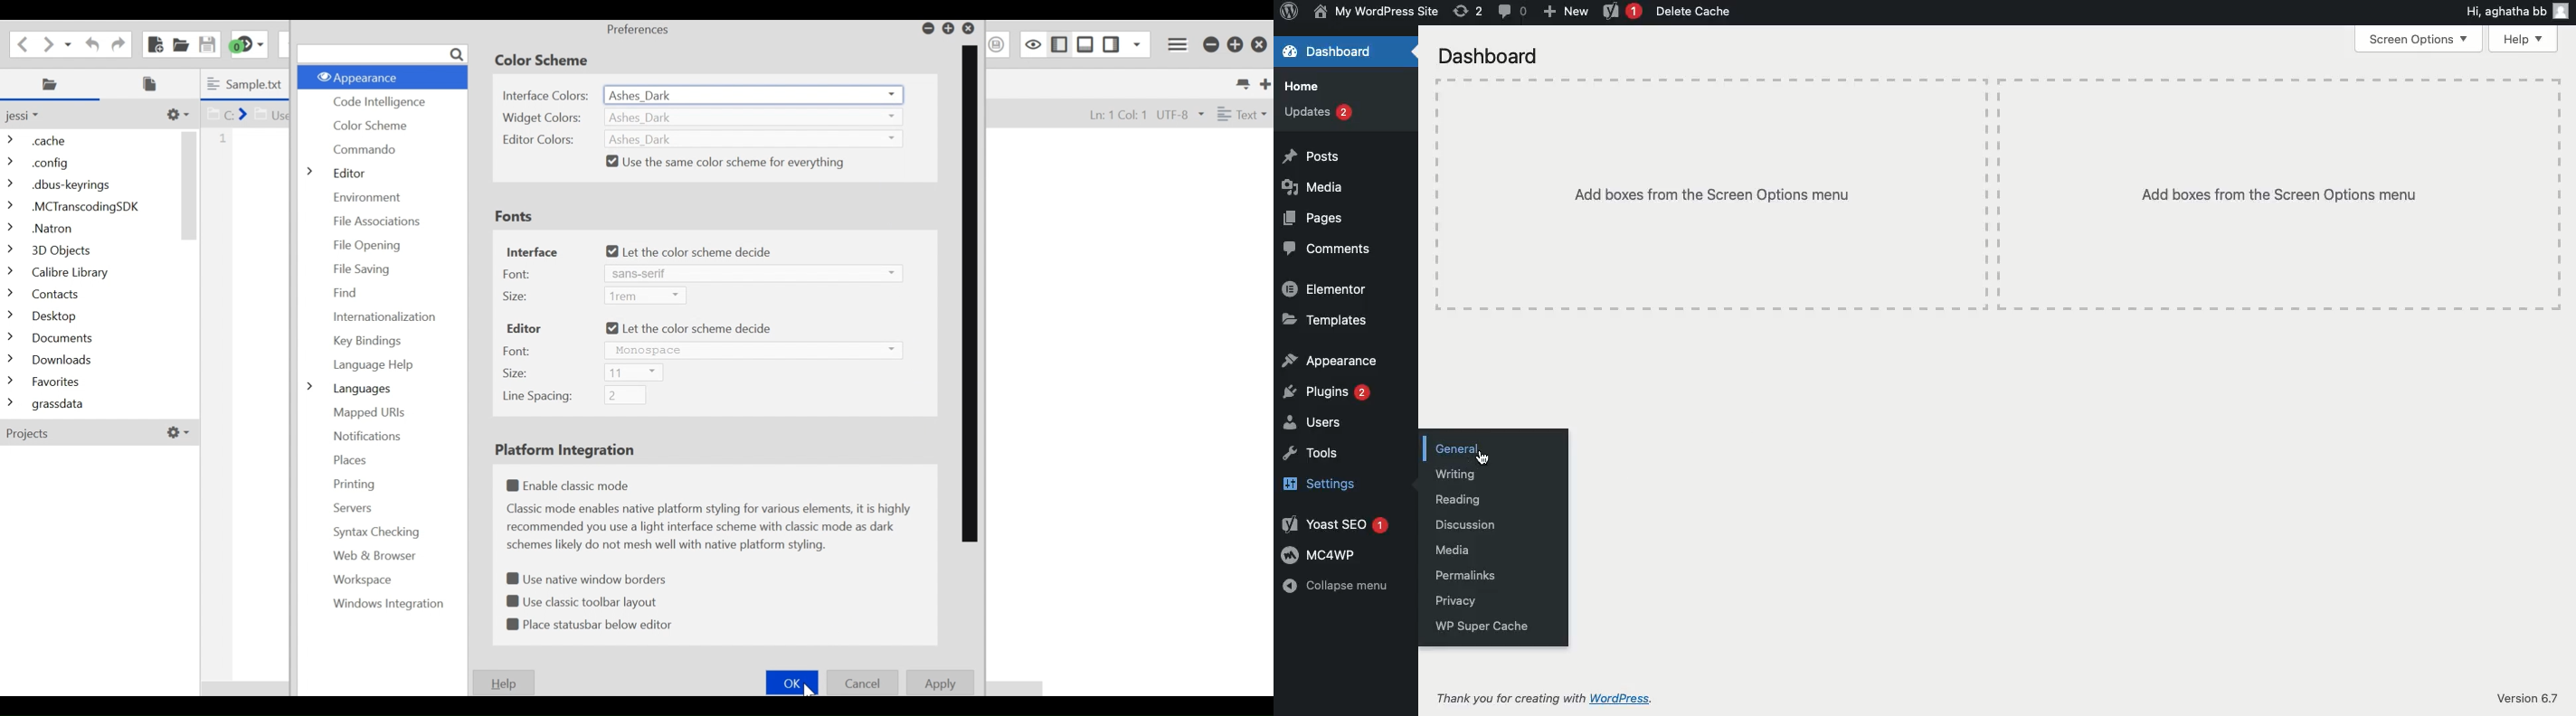 The image size is (2576, 728). Describe the element at coordinates (1318, 484) in the screenshot. I see `Settings` at that location.